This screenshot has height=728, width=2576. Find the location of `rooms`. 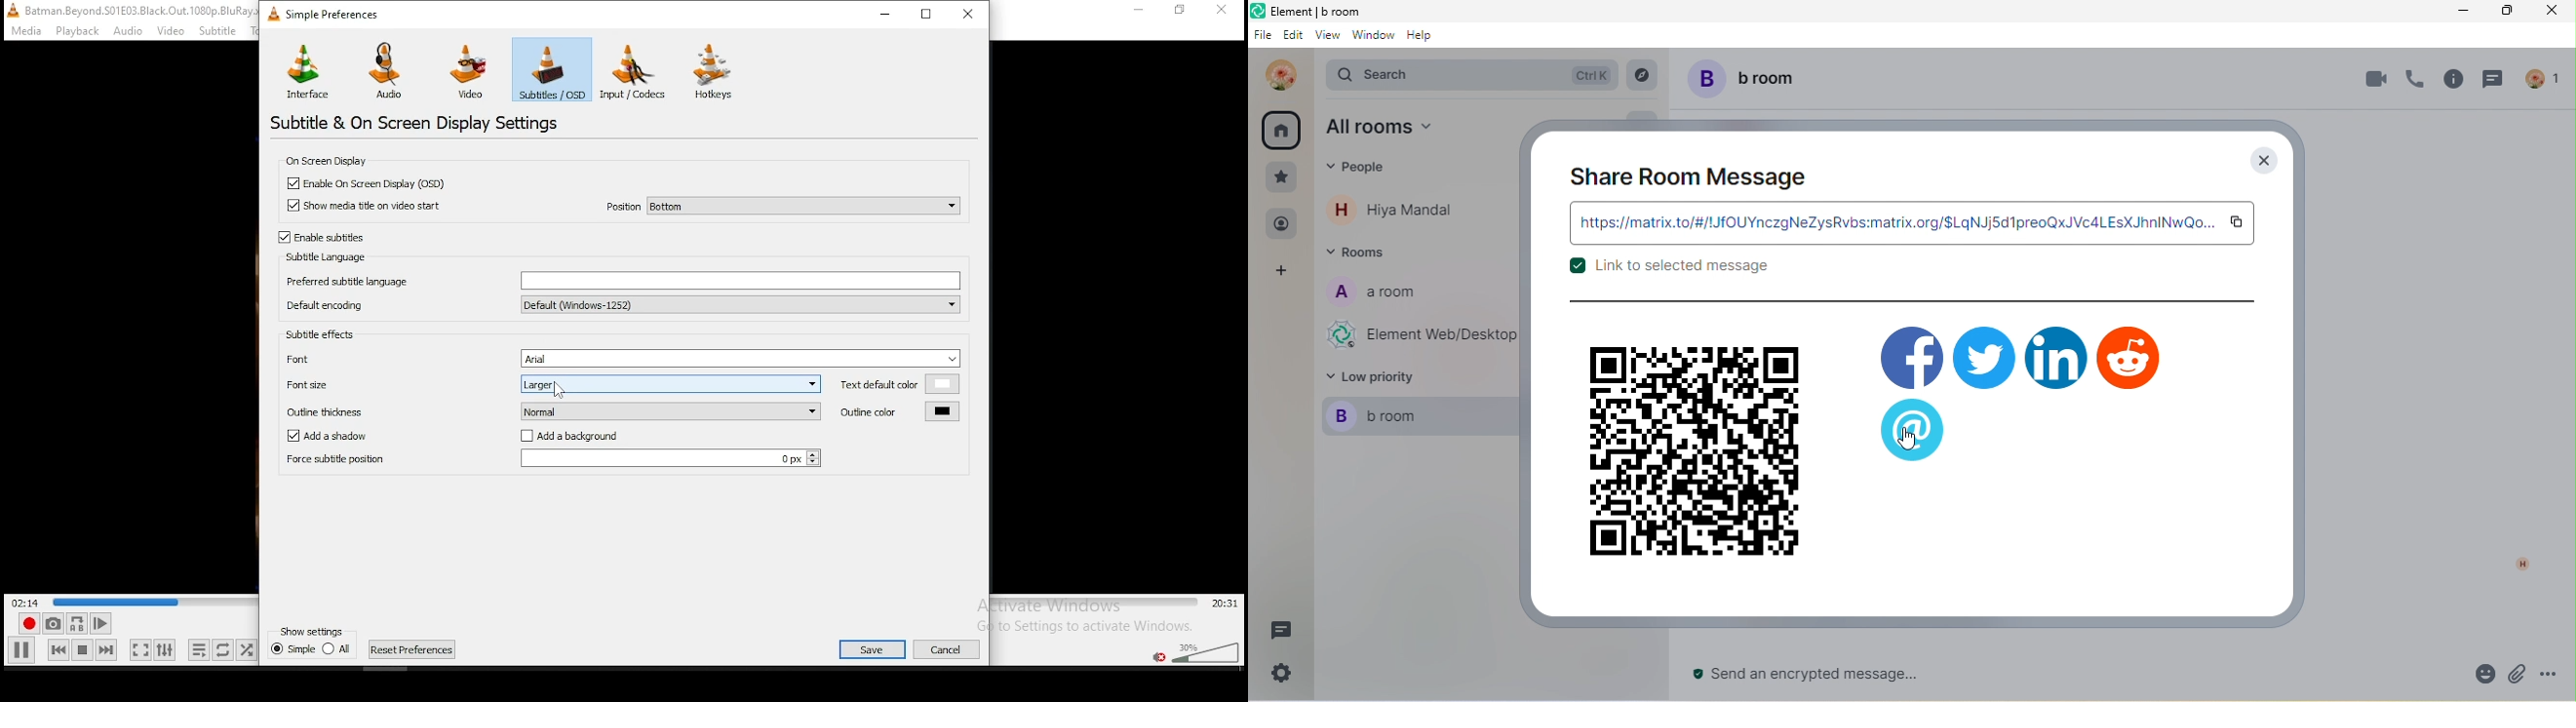

rooms is located at coordinates (1364, 255).